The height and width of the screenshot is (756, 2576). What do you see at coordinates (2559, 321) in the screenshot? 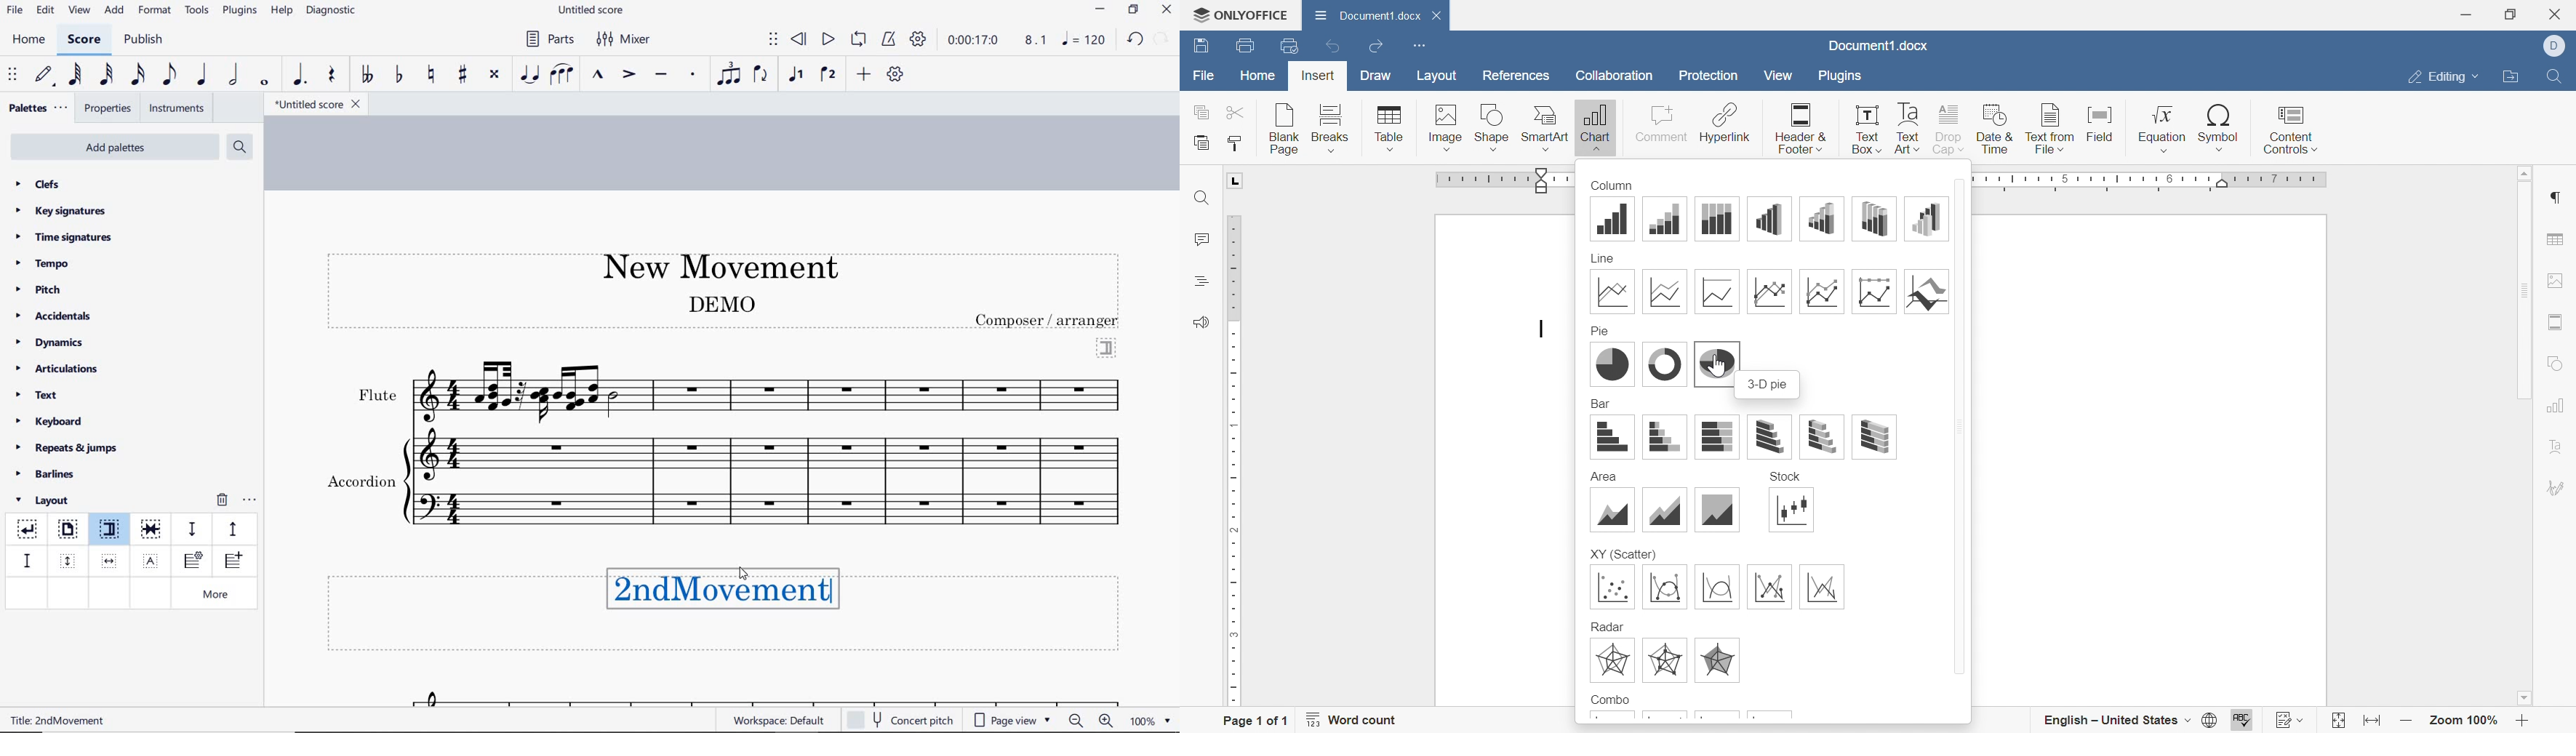
I see `Header & Footer settings` at bounding box center [2559, 321].